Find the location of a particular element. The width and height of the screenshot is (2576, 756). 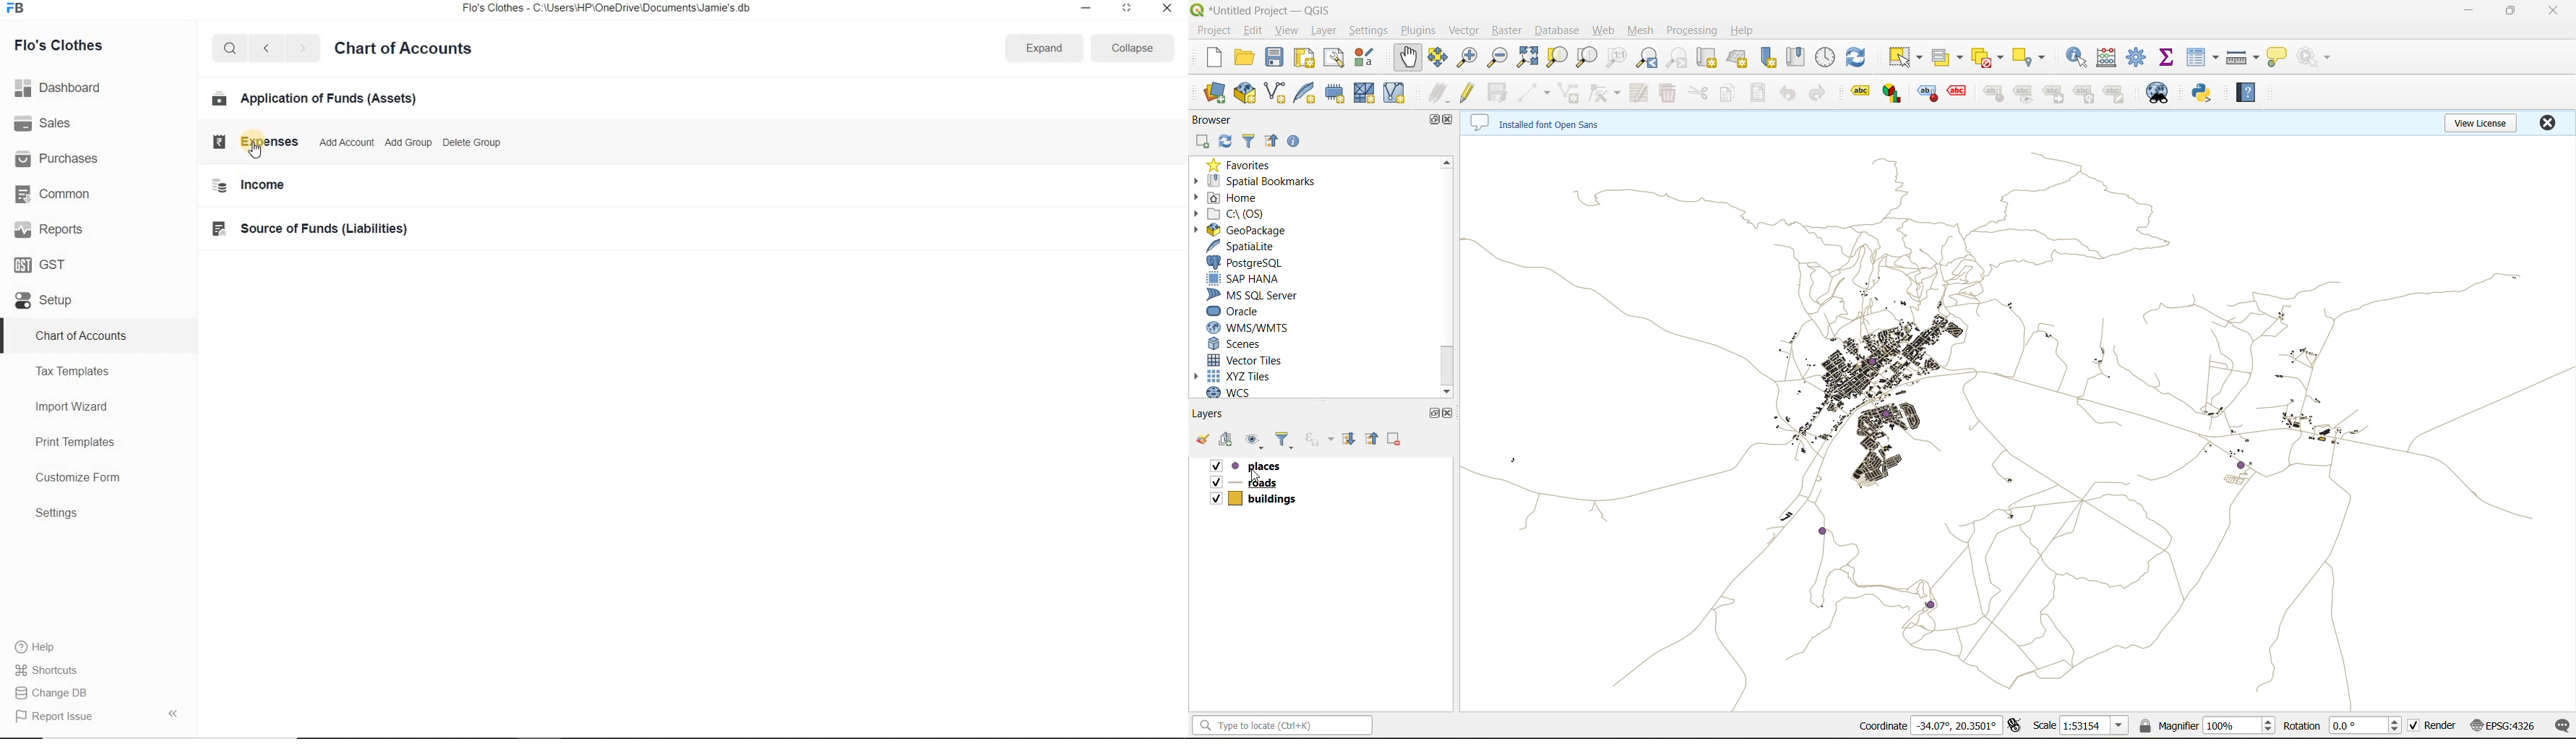

xyz tiles is located at coordinates (1253, 377).